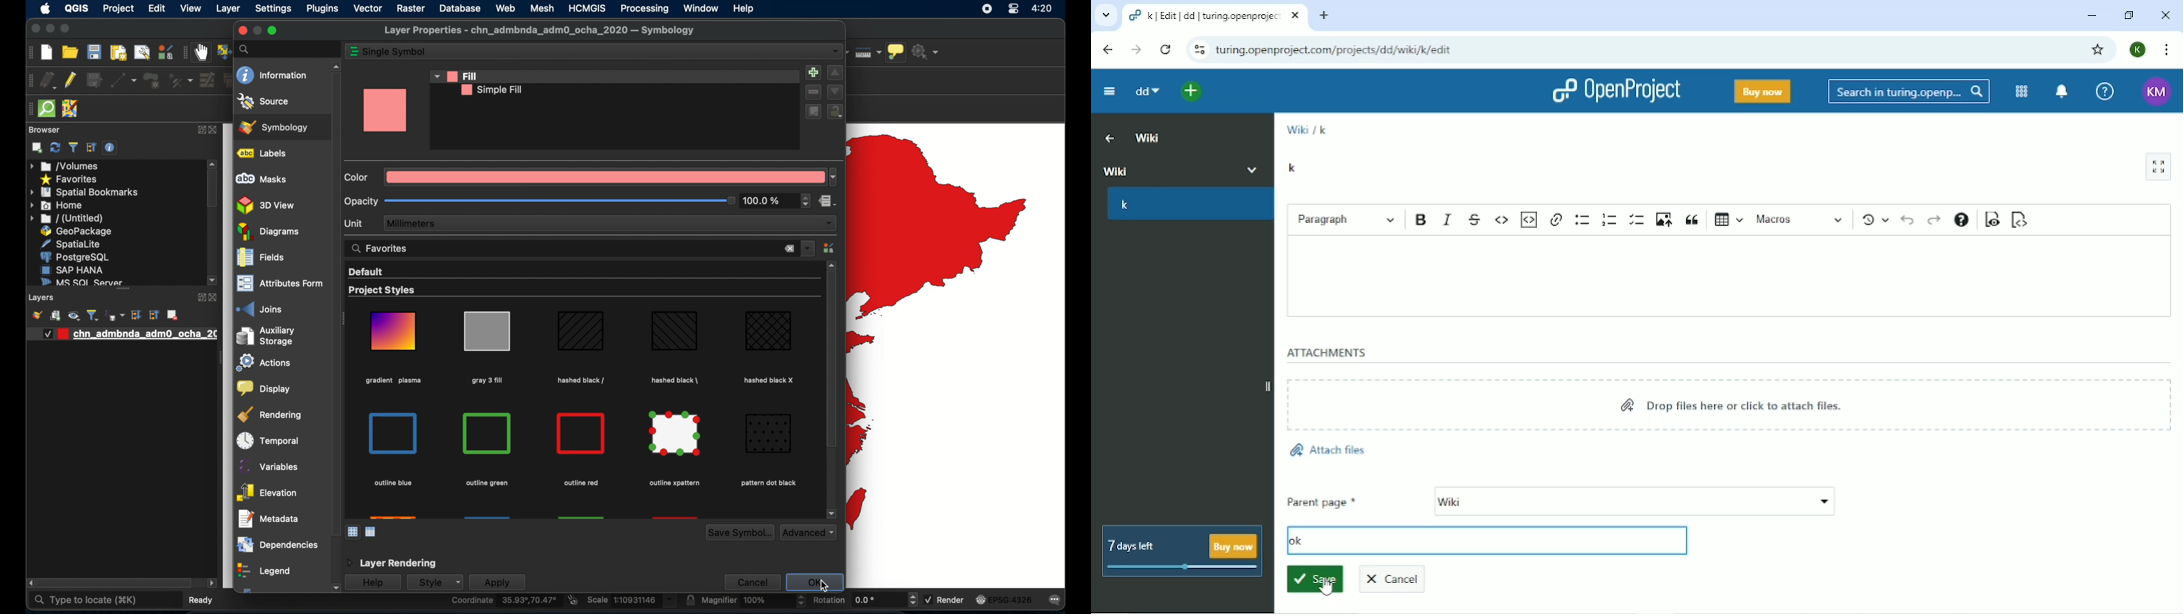 Image resolution: width=2184 pixels, height=616 pixels. Describe the element at coordinates (261, 179) in the screenshot. I see `masks` at that location.